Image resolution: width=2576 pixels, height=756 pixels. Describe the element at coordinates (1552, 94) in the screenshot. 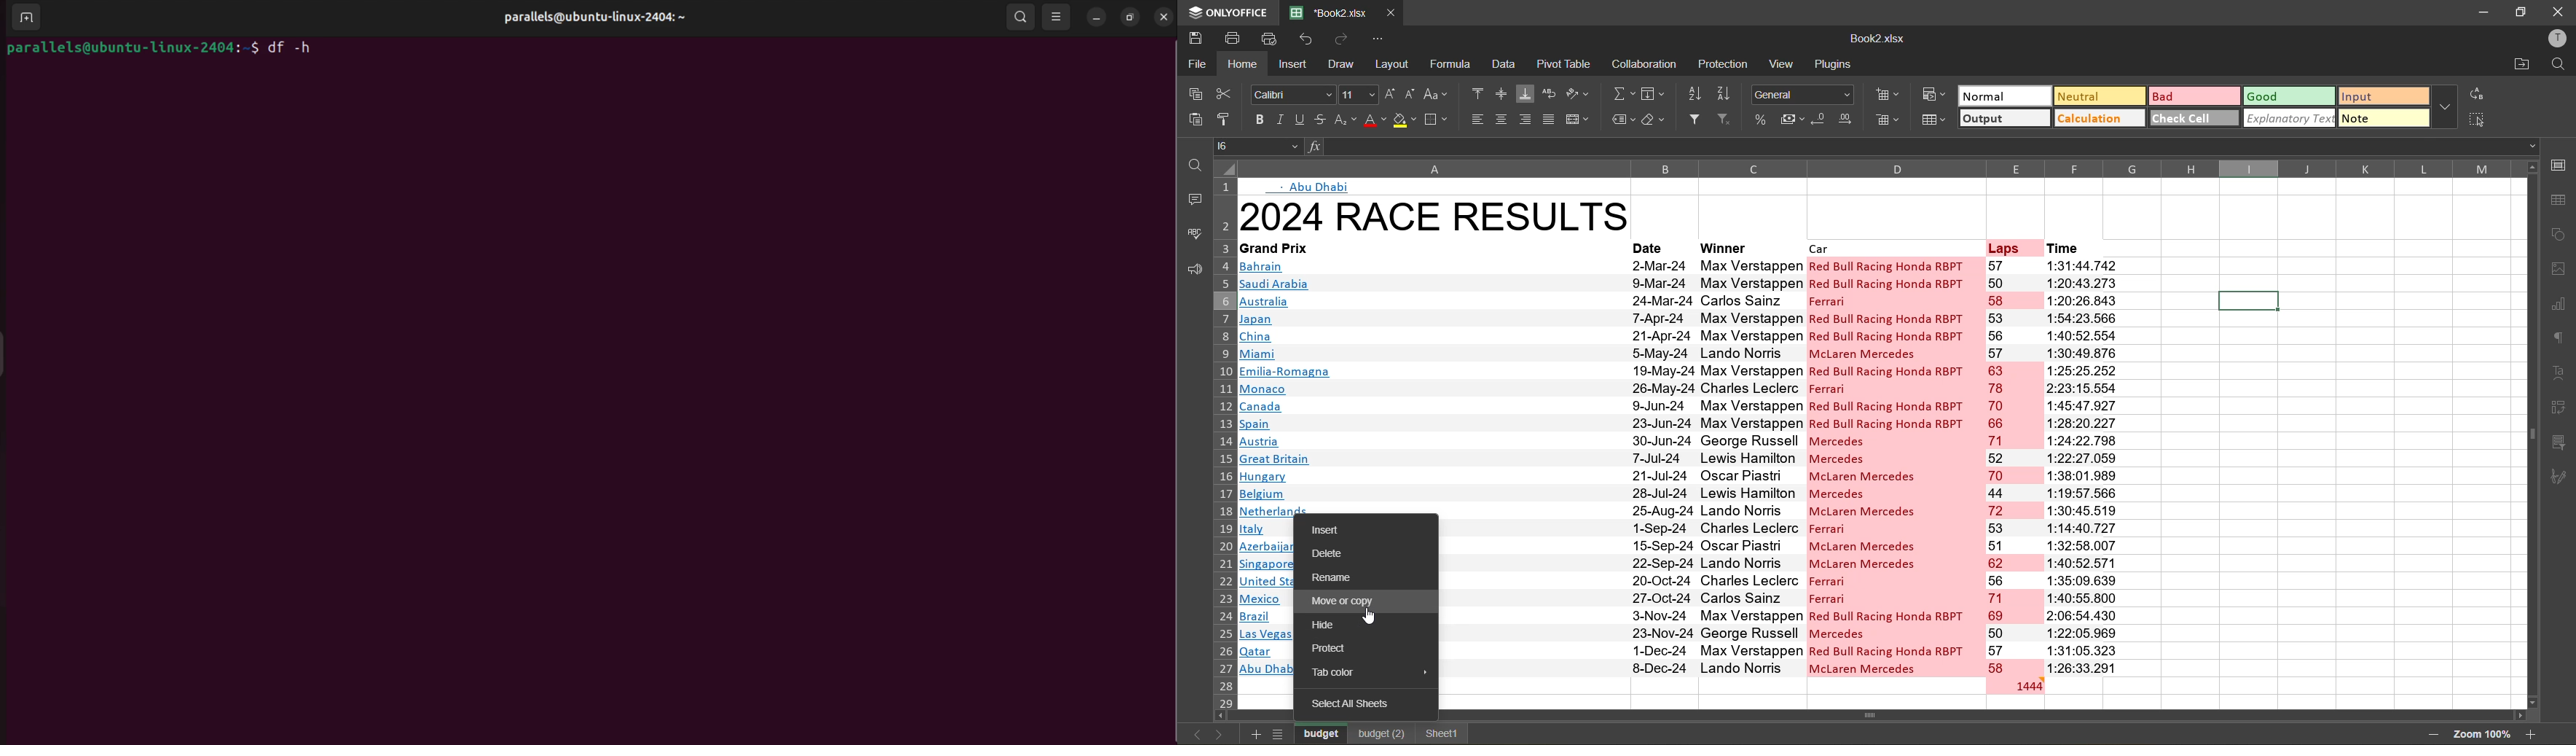

I see `wrap text` at that location.